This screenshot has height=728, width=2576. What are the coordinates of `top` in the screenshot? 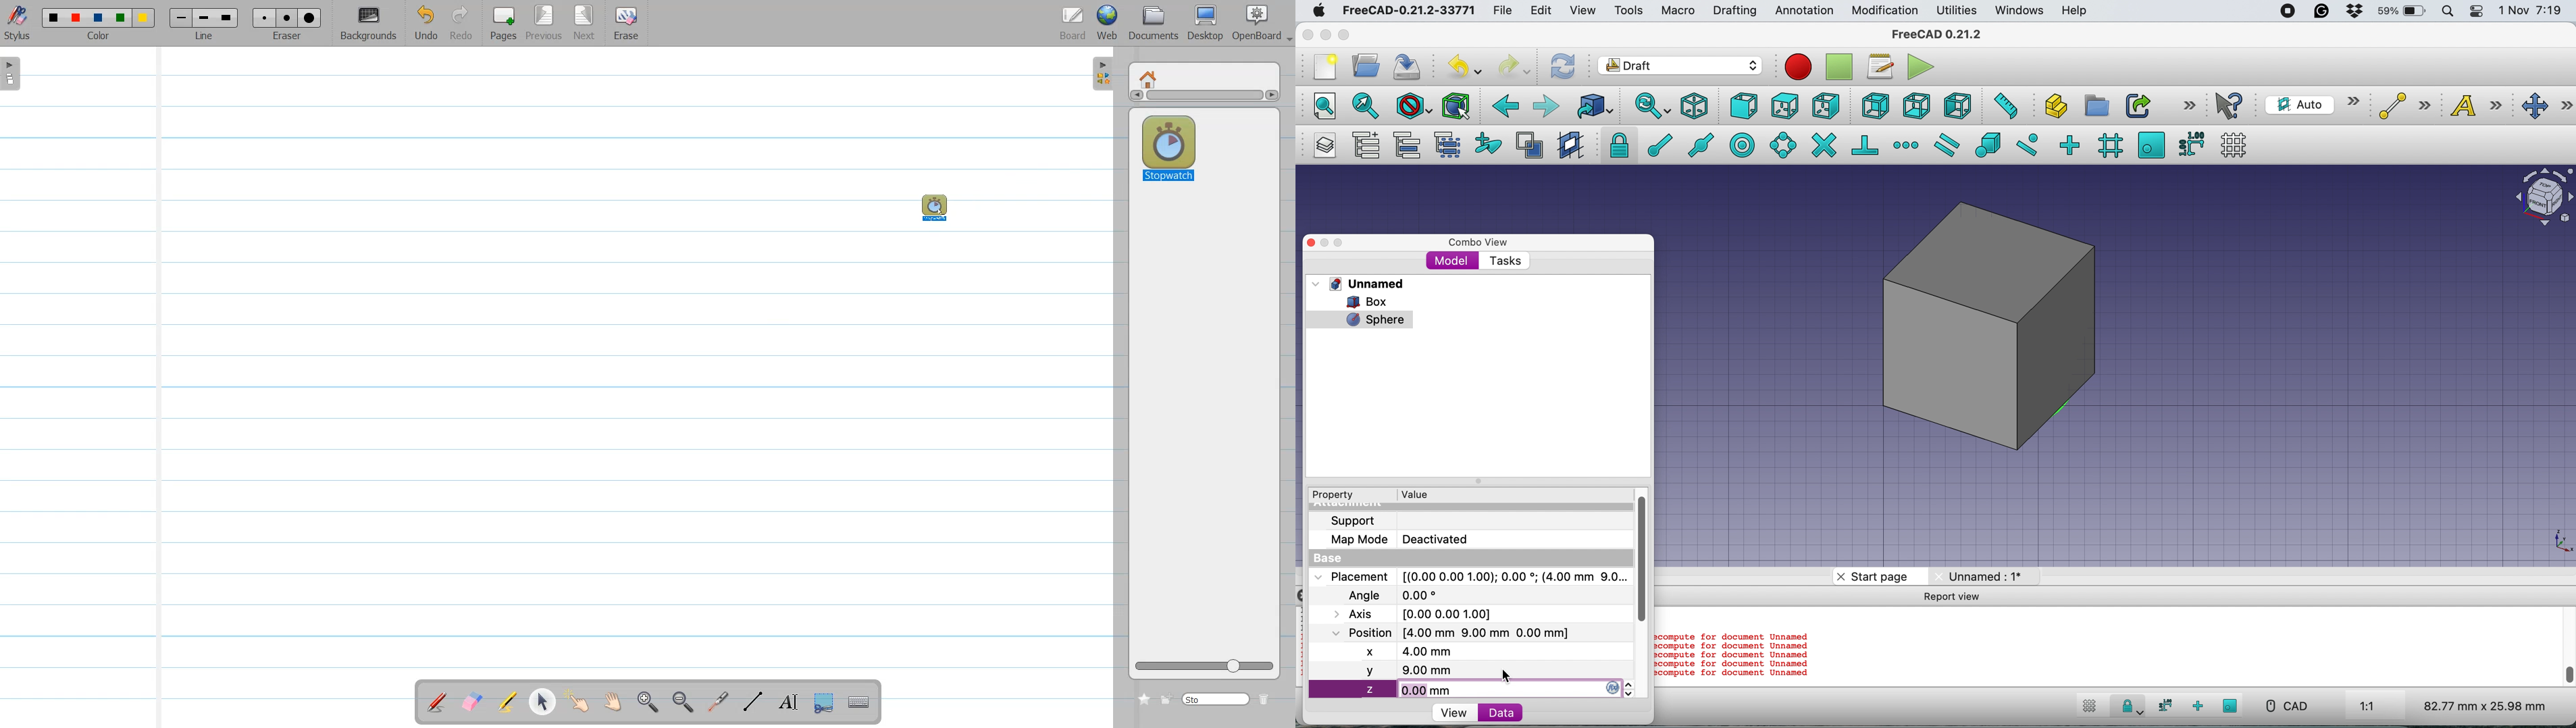 It's located at (1785, 105).